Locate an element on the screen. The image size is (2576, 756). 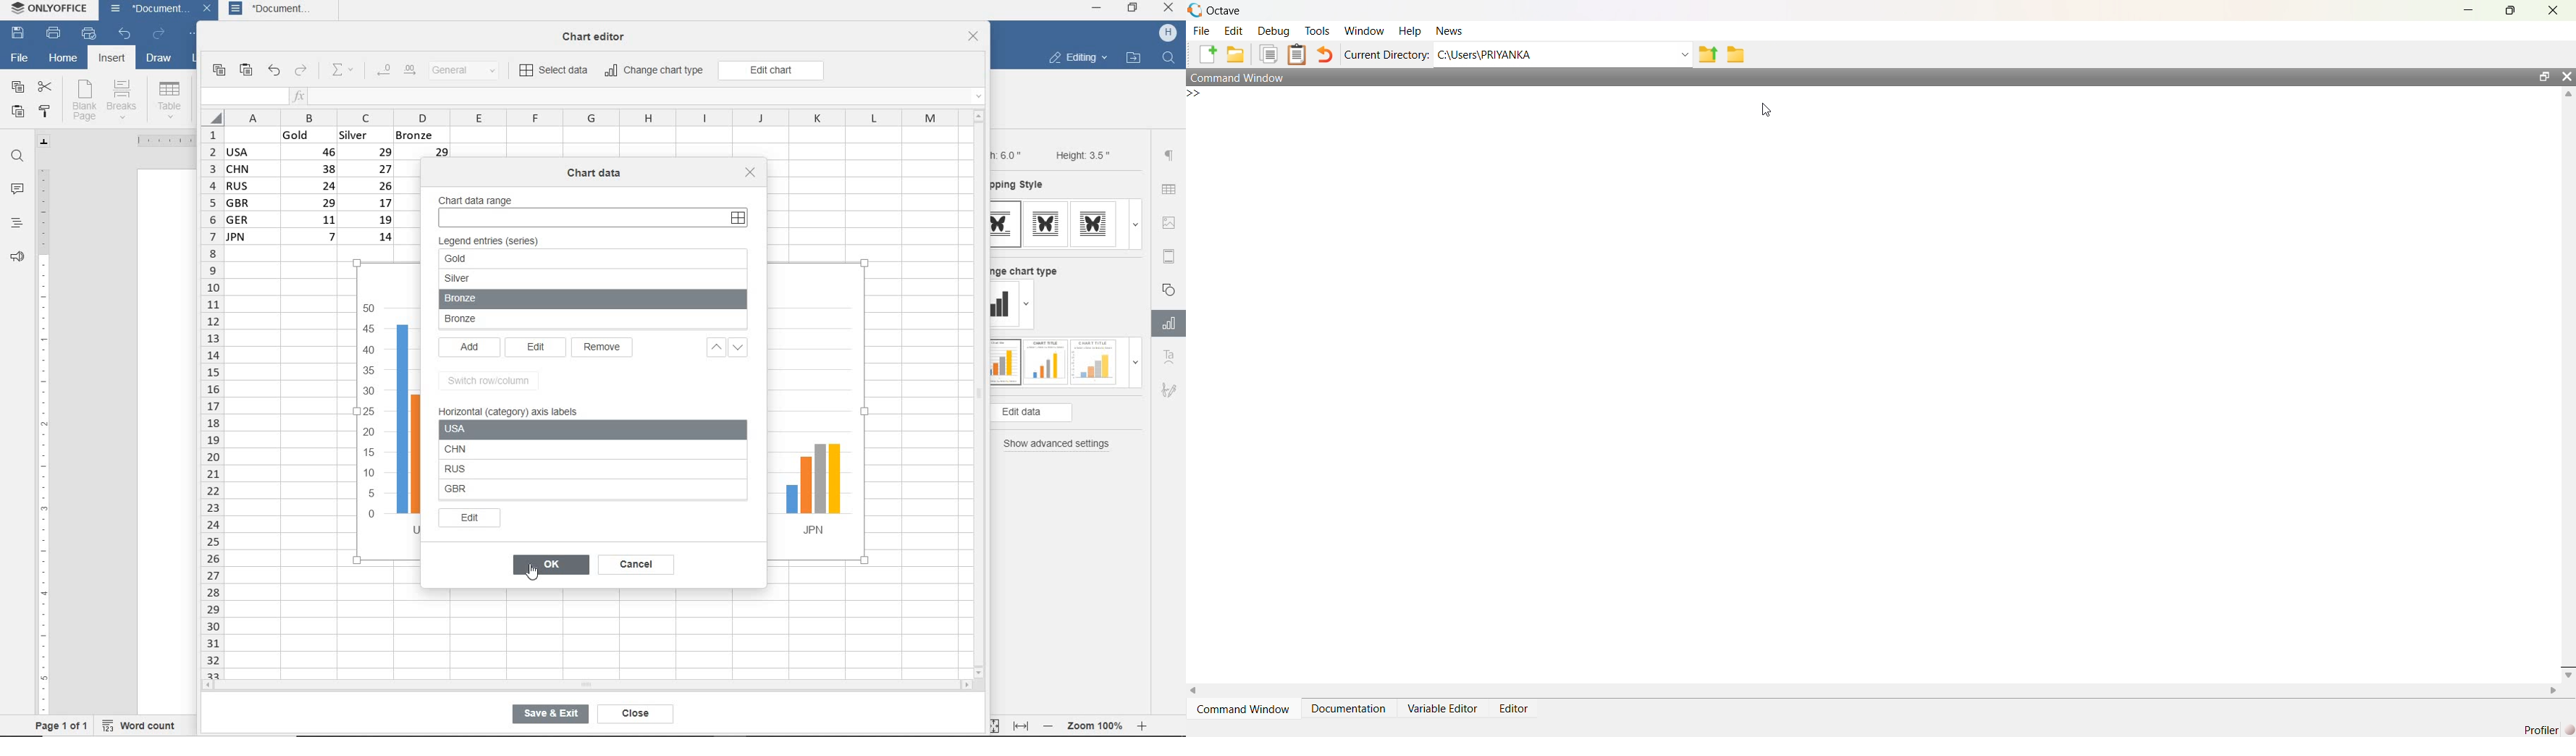
Octave is located at coordinates (1221, 11).